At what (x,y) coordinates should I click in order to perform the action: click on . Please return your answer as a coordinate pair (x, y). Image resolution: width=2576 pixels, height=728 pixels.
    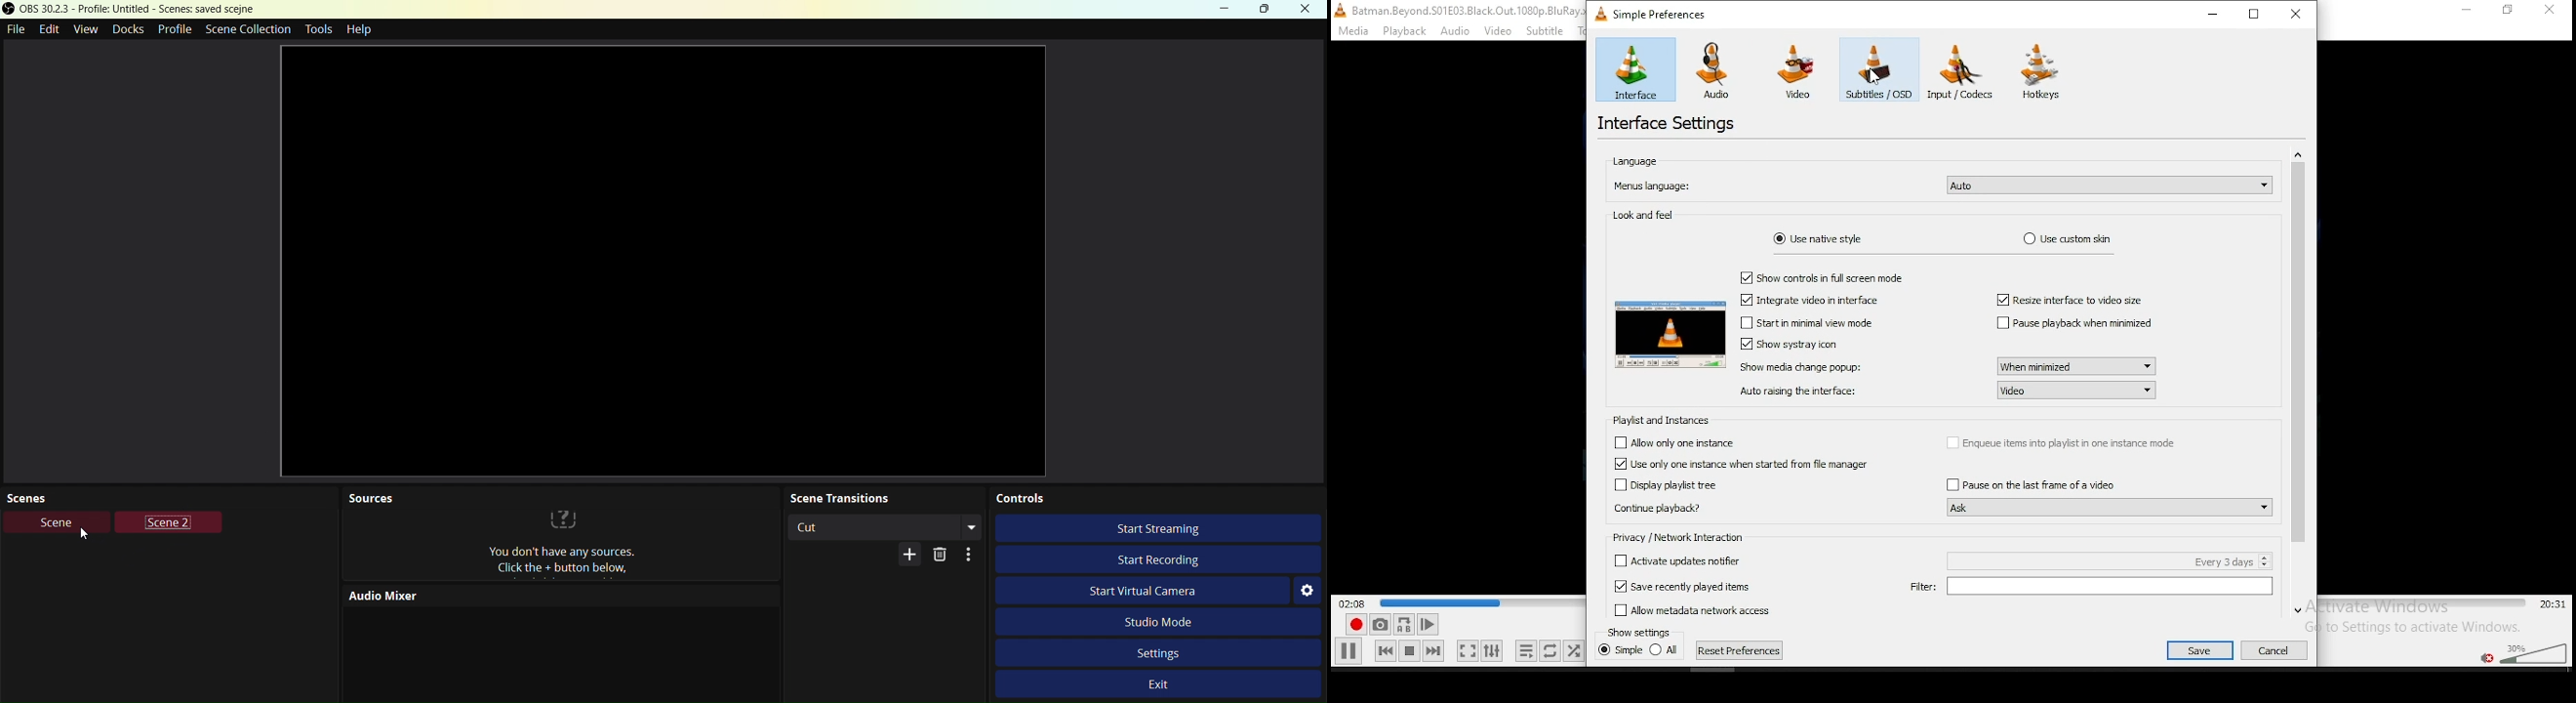
    Looking at the image, I should click on (1672, 559).